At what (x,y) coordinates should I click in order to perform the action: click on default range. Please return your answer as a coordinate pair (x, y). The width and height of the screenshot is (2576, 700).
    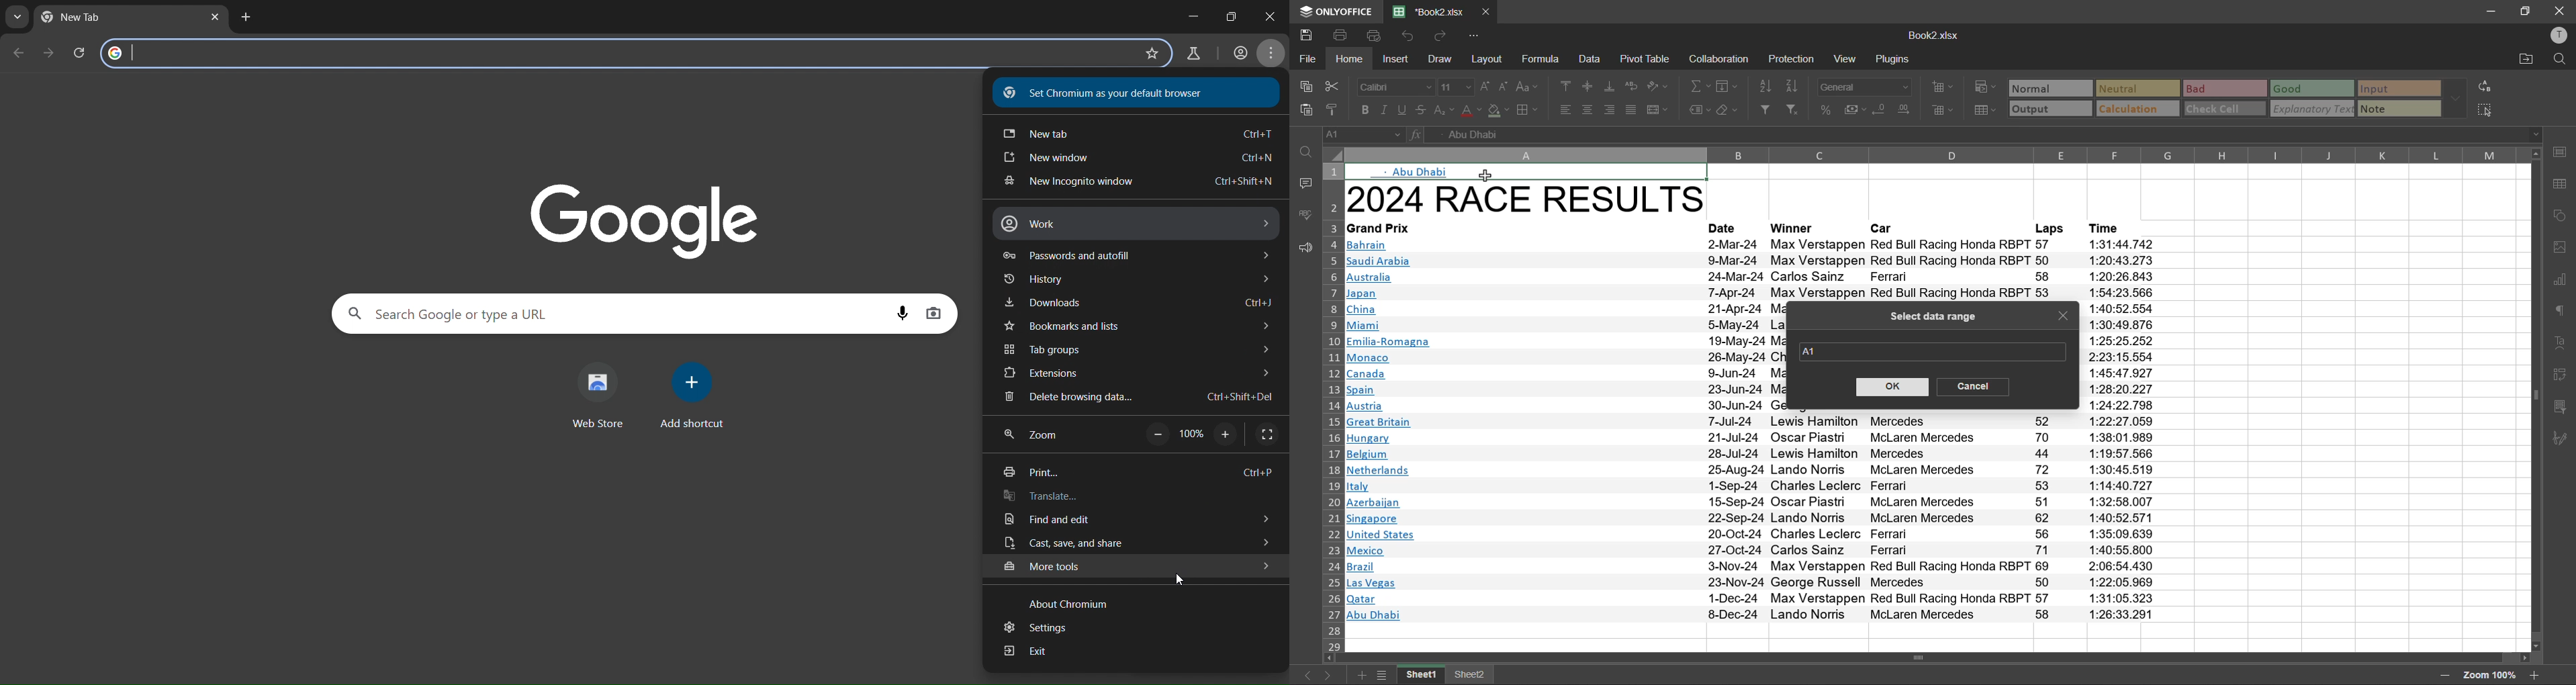
    Looking at the image, I should click on (1811, 353).